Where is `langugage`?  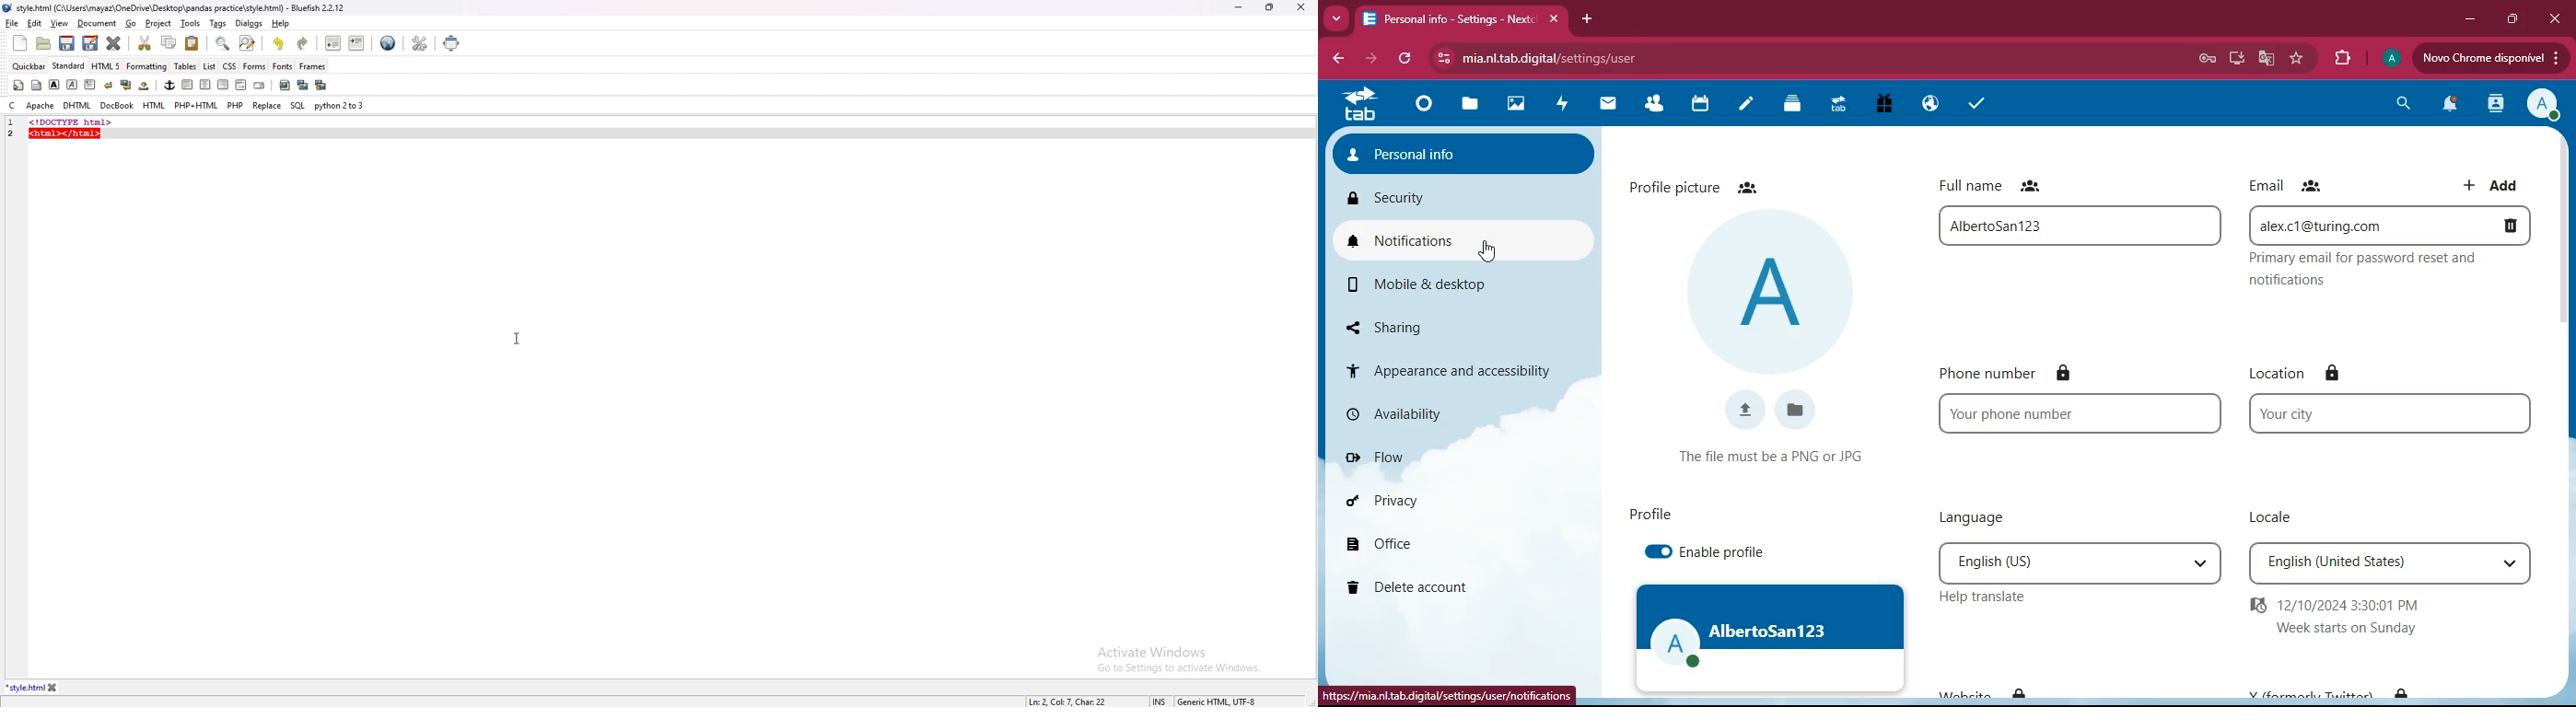
langugage is located at coordinates (2080, 563).